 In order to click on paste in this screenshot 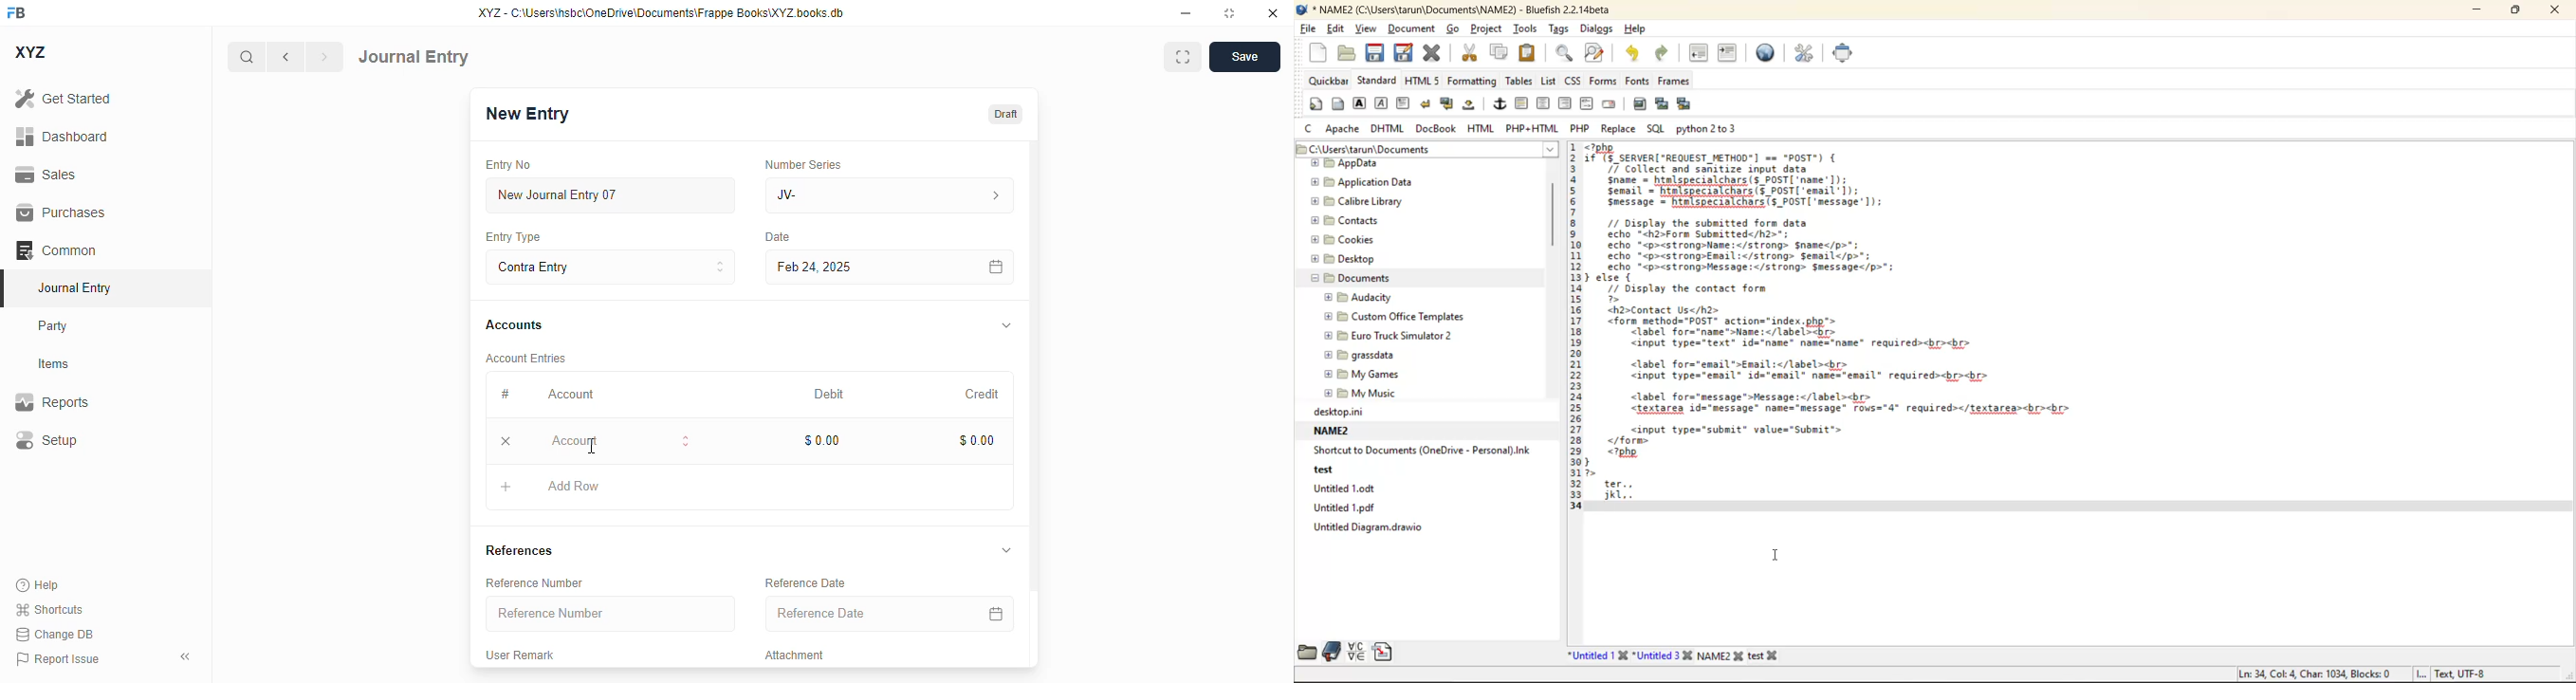, I will do `click(1530, 55)`.